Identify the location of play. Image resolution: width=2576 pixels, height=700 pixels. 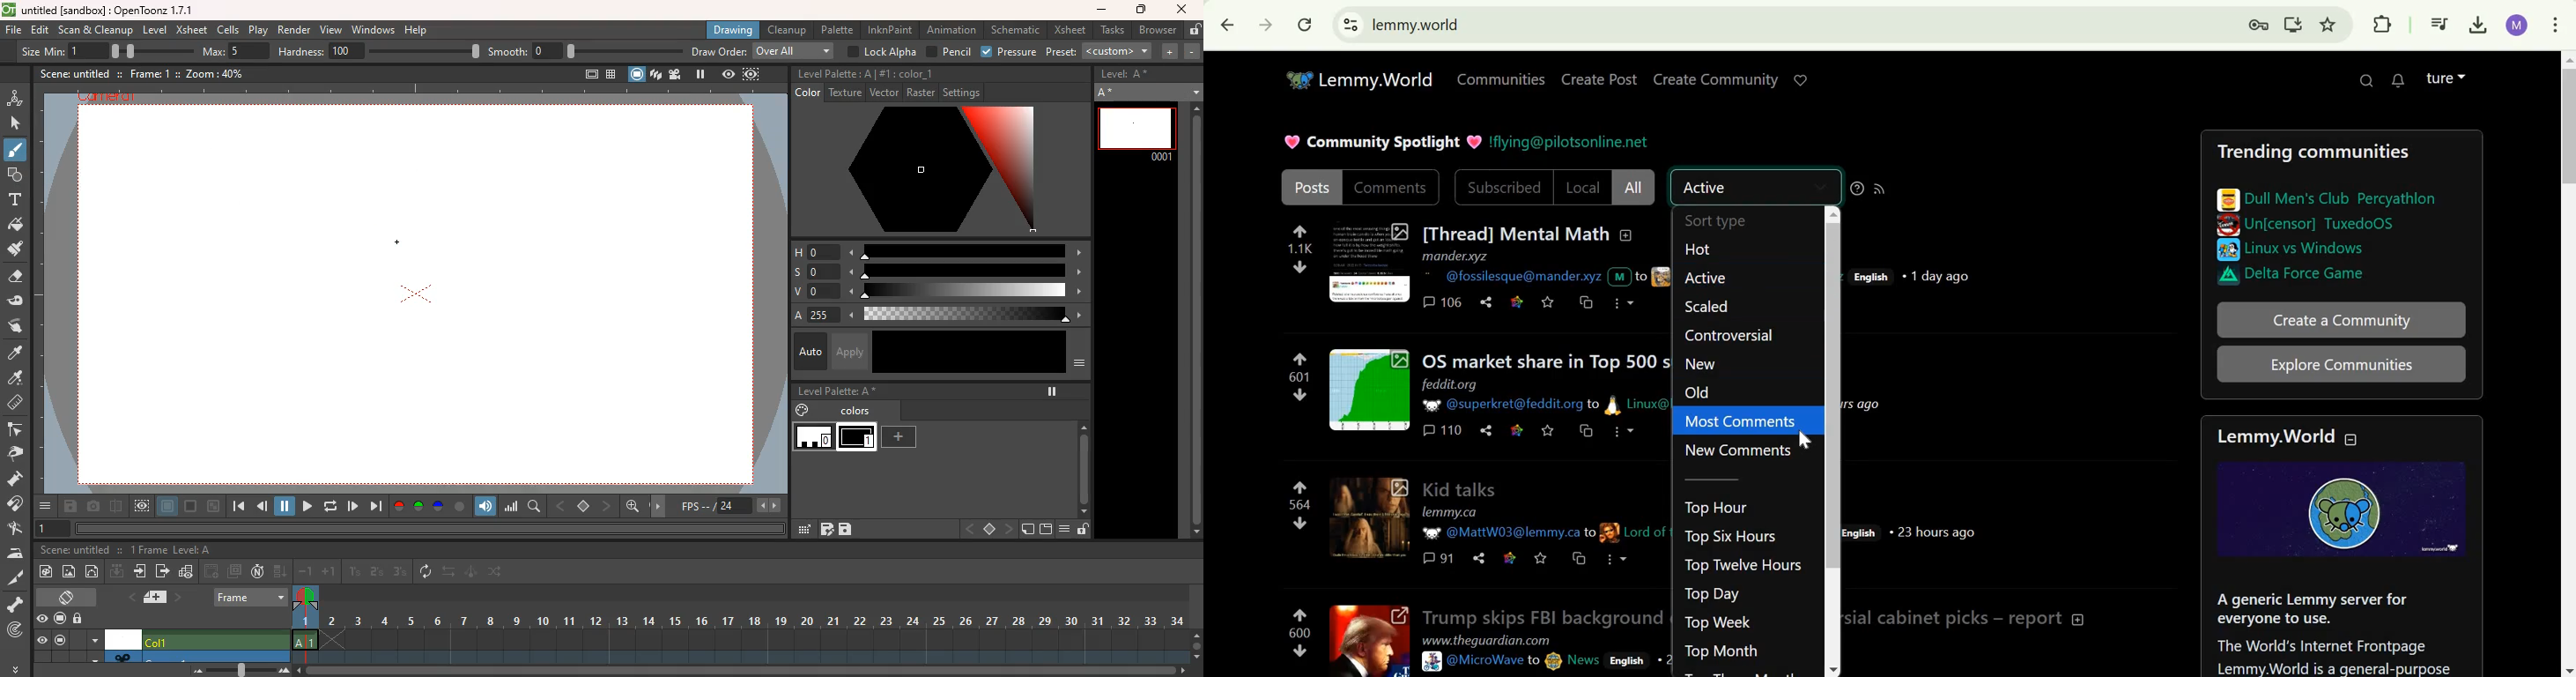
(353, 505).